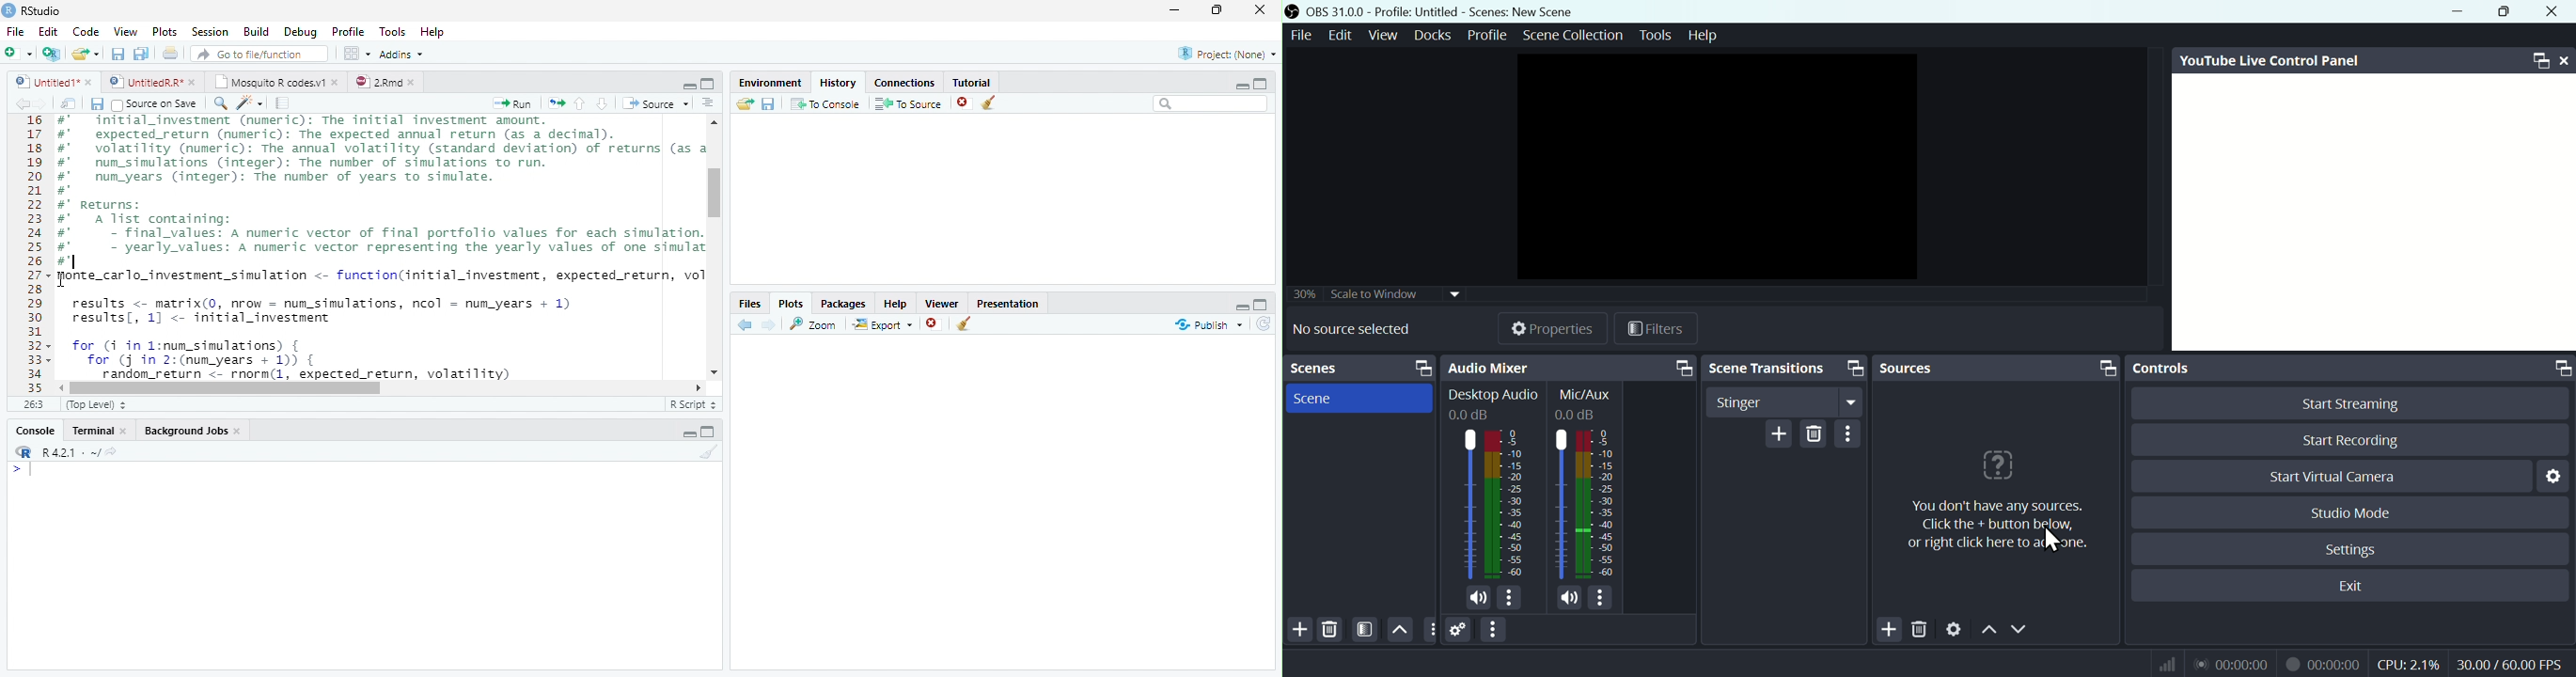 Image resolution: width=2576 pixels, height=700 pixels. What do you see at coordinates (1888, 628) in the screenshot?
I see `Add` at bounding box center [1888, 628].